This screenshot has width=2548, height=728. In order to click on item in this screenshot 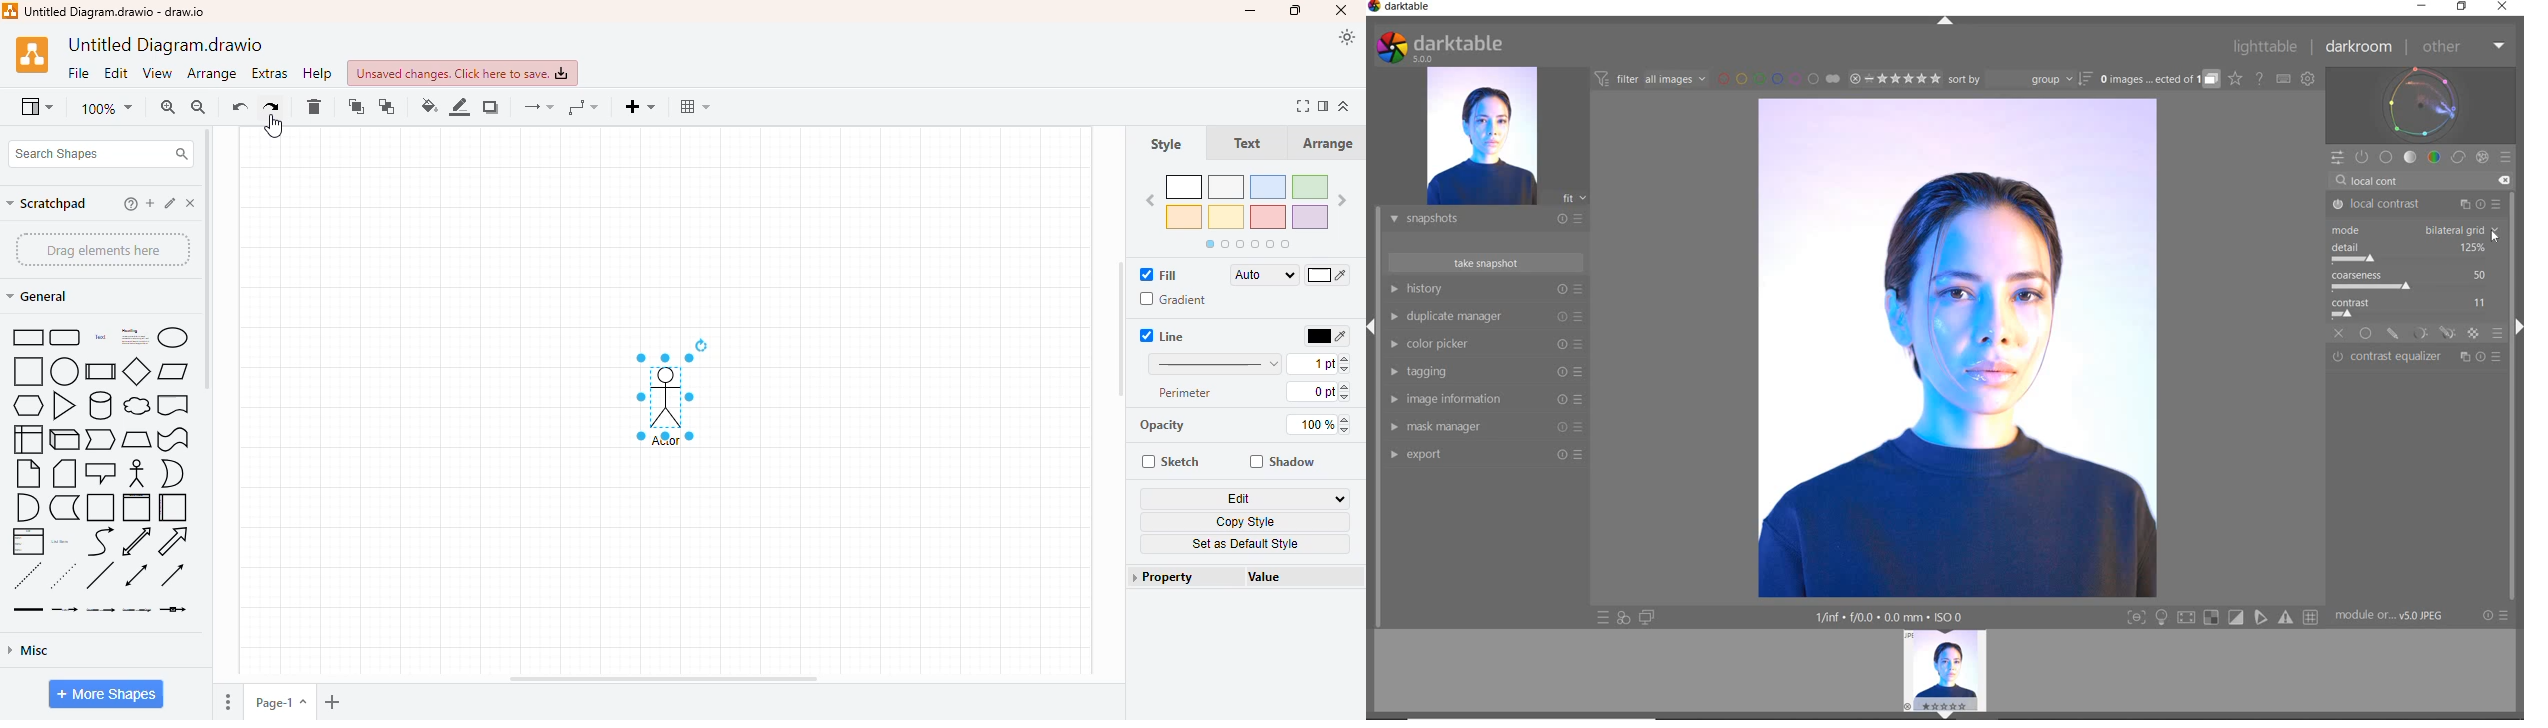, I will do `click(171, 202)`.